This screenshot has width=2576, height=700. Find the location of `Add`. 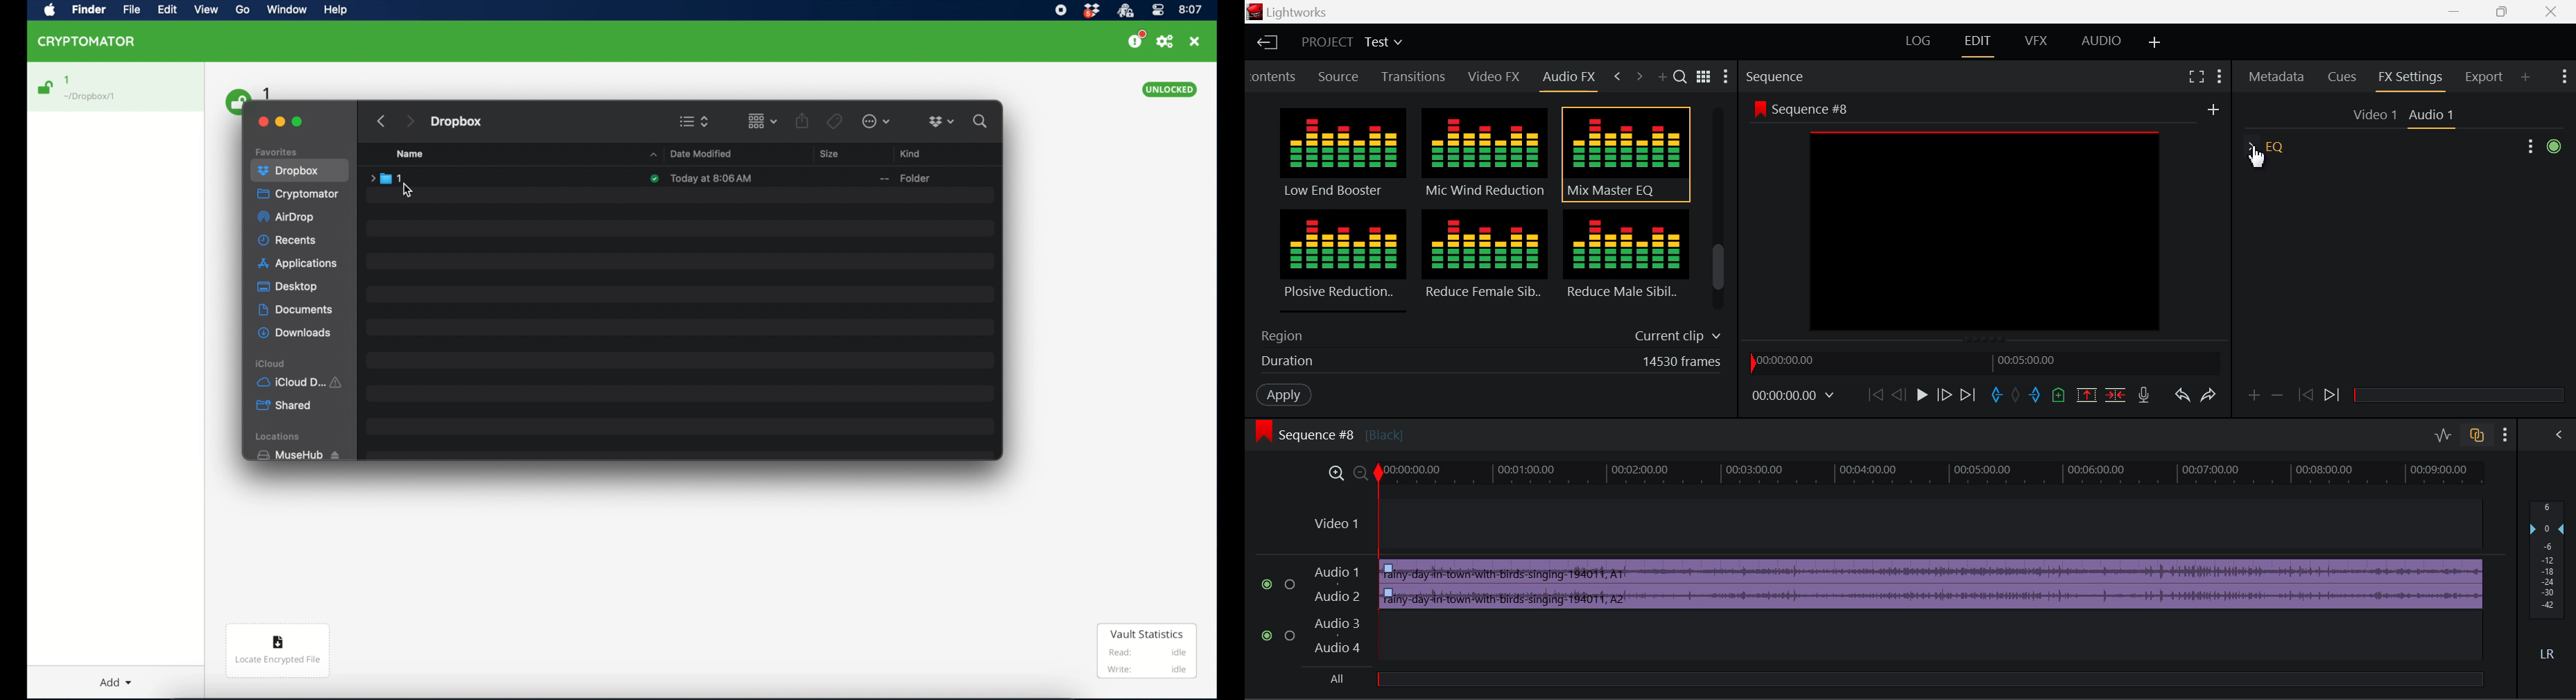

Add is located at coordinates (2213, 110).